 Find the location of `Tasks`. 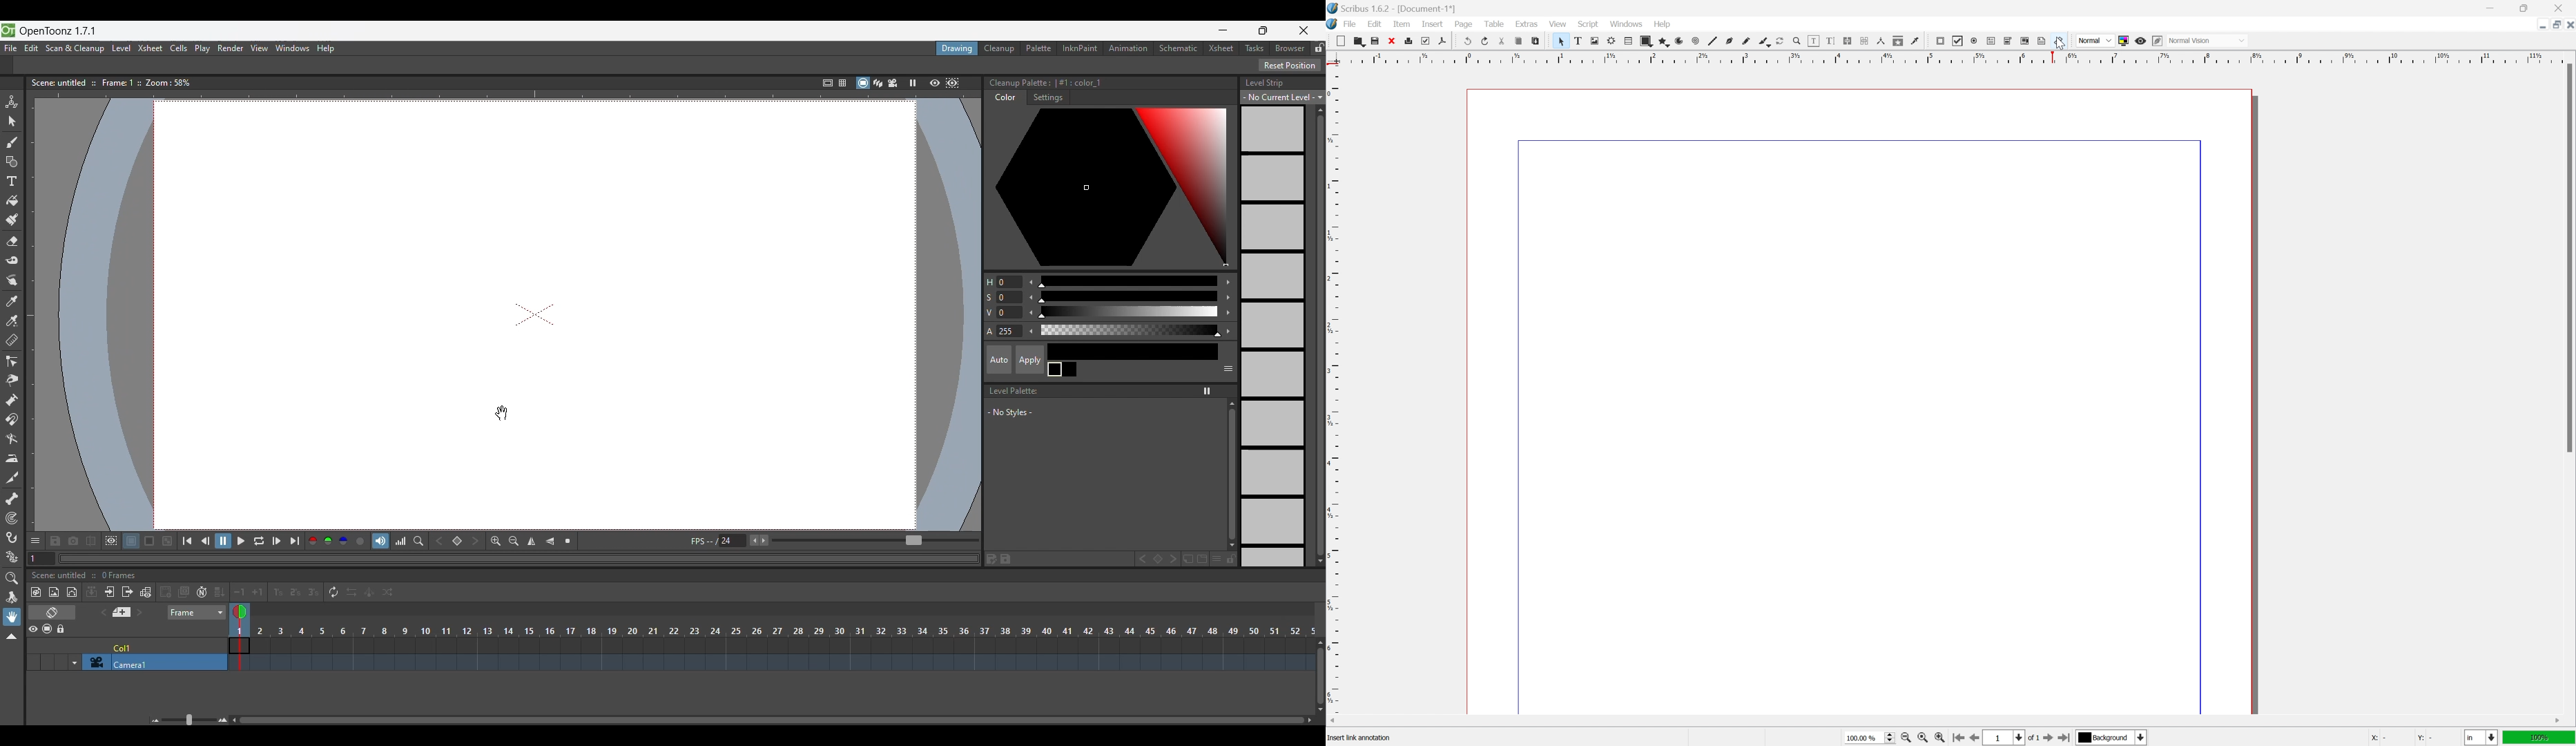

Tasks is located at coordinates (1255, 48).